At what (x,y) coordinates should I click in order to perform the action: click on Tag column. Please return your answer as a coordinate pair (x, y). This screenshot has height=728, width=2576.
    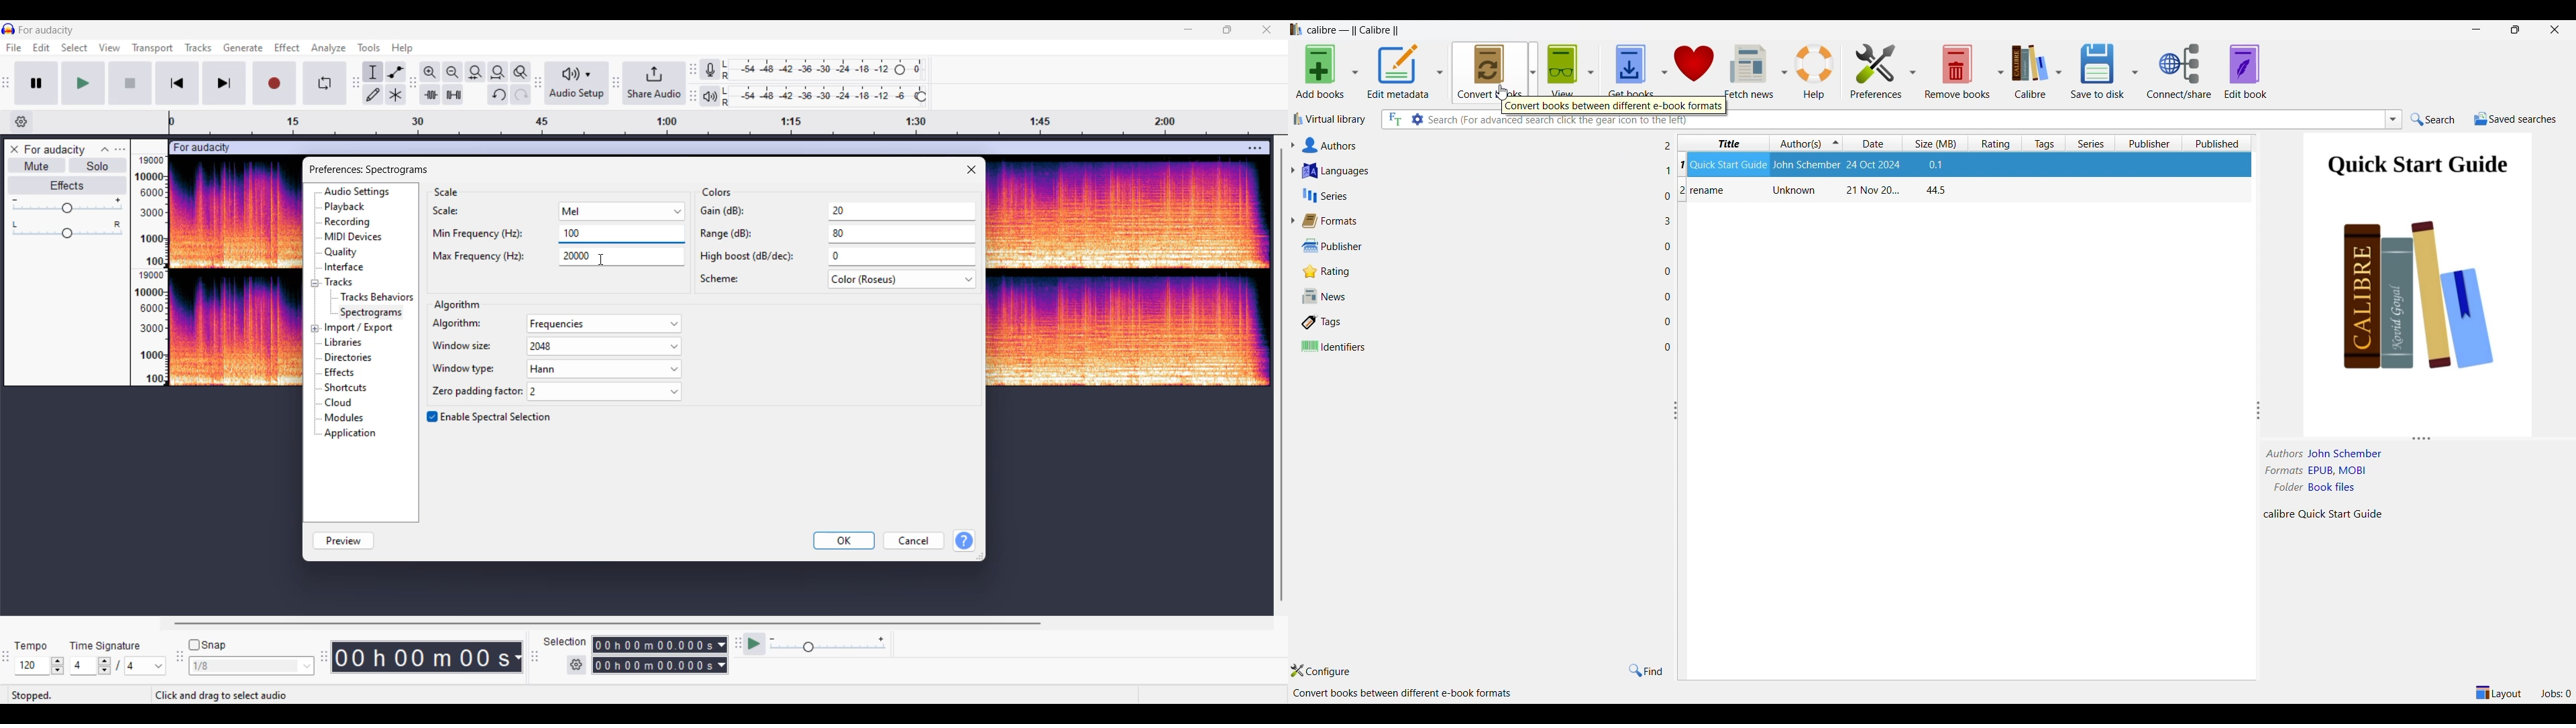
    Looking at the image, I should click on (2042, 143).